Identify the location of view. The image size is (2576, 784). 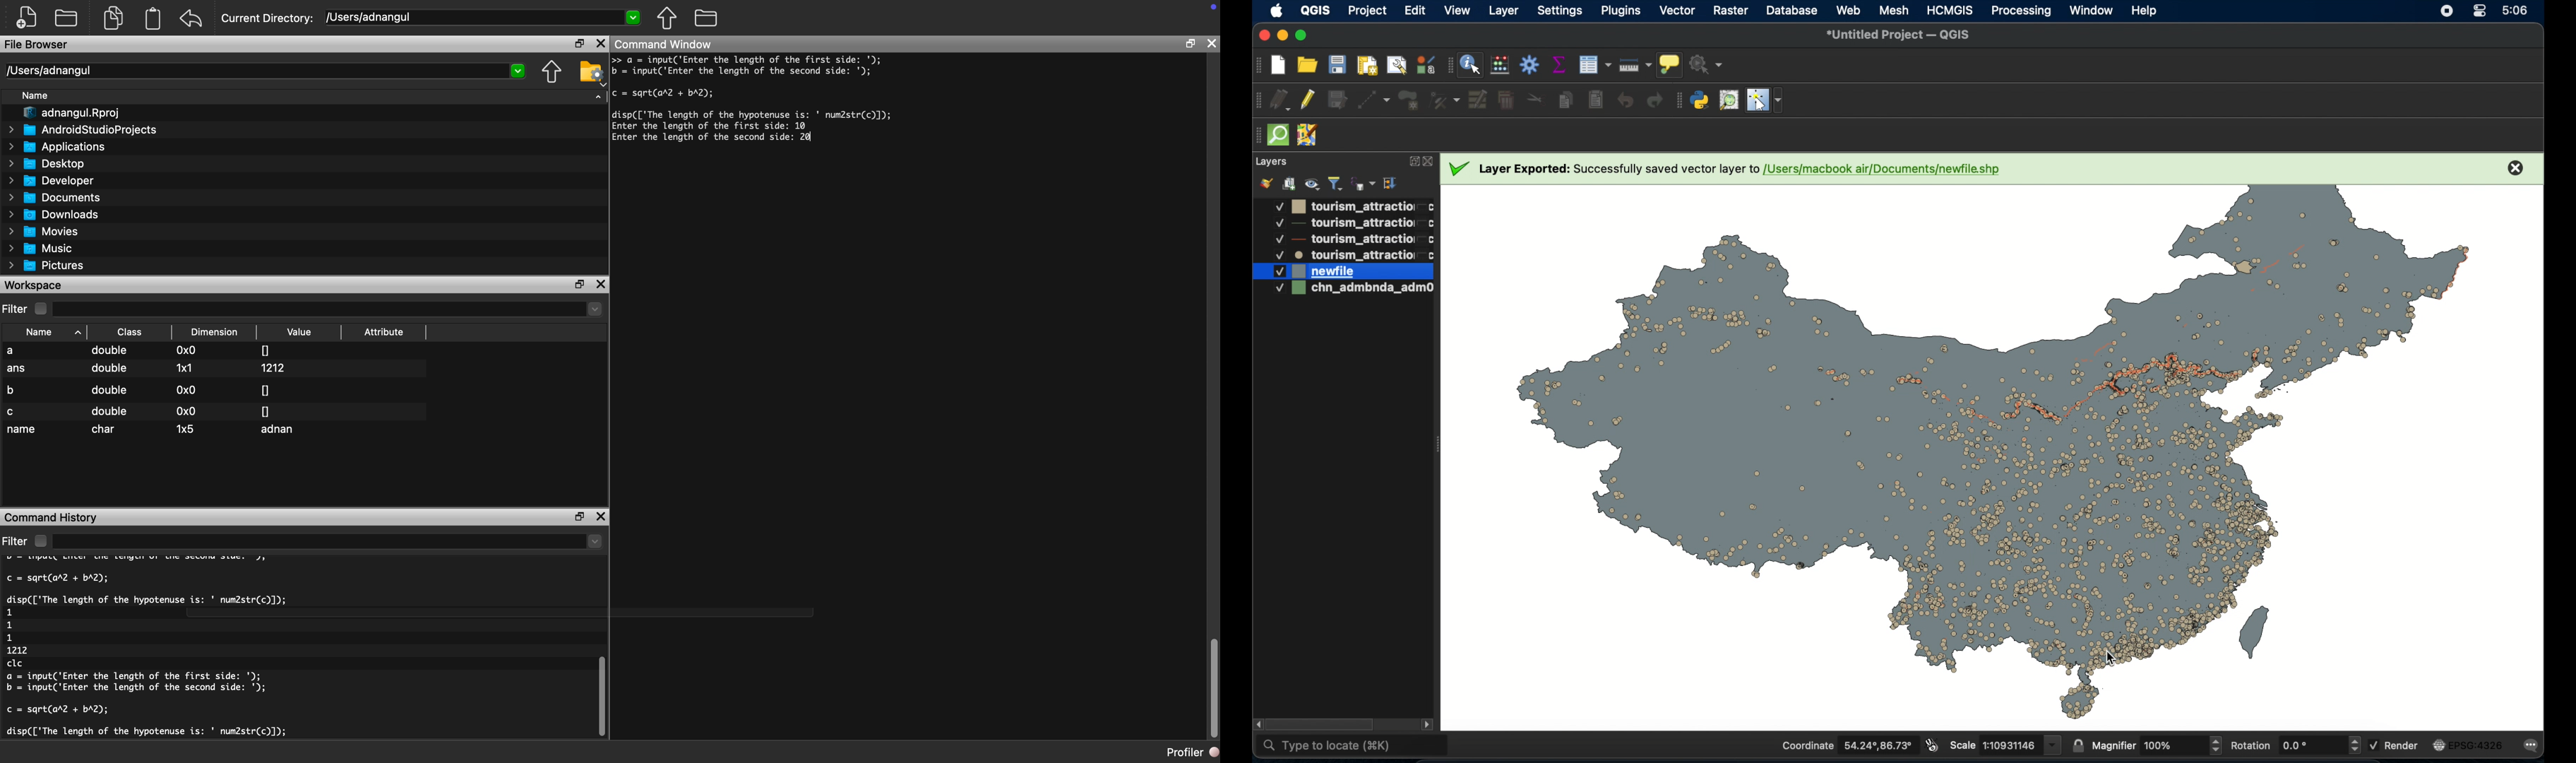
(1458, 11).